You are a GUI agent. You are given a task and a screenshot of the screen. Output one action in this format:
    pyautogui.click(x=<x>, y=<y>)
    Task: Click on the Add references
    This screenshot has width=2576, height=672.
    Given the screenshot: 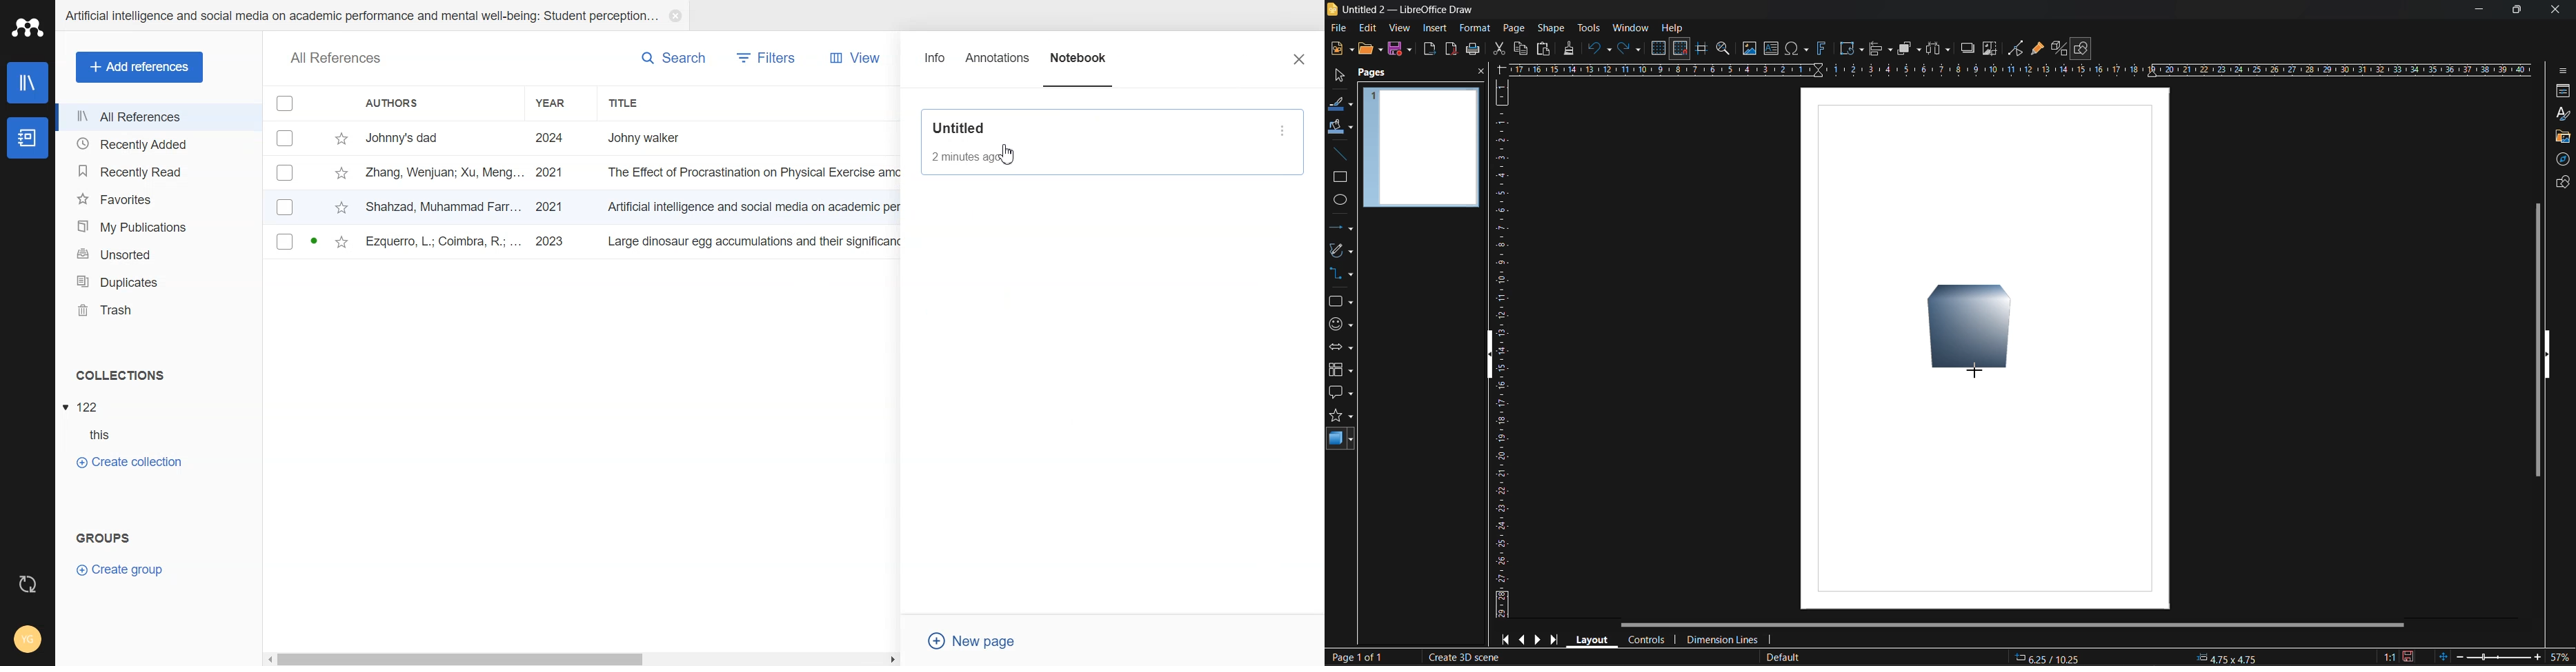 What is the action you would take?
    pyautogui.click(x=140, y=68)
    